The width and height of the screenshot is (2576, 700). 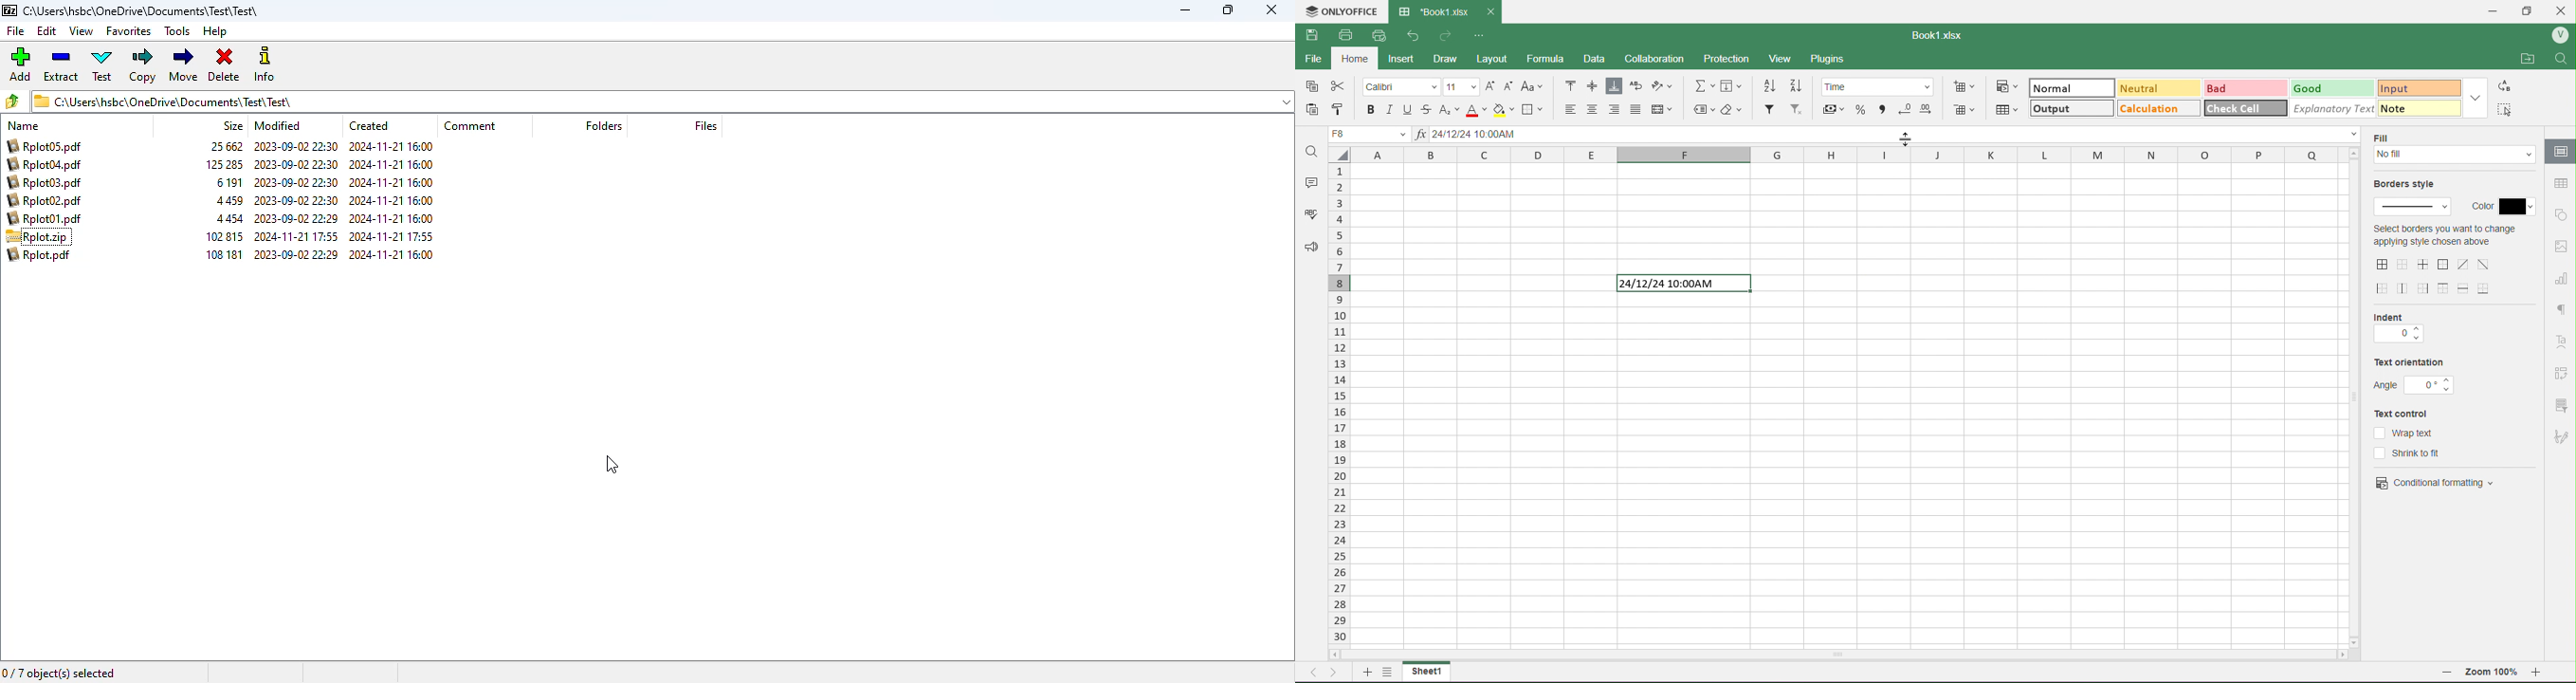 I want to click on Save, so click(x=1312, y=35).